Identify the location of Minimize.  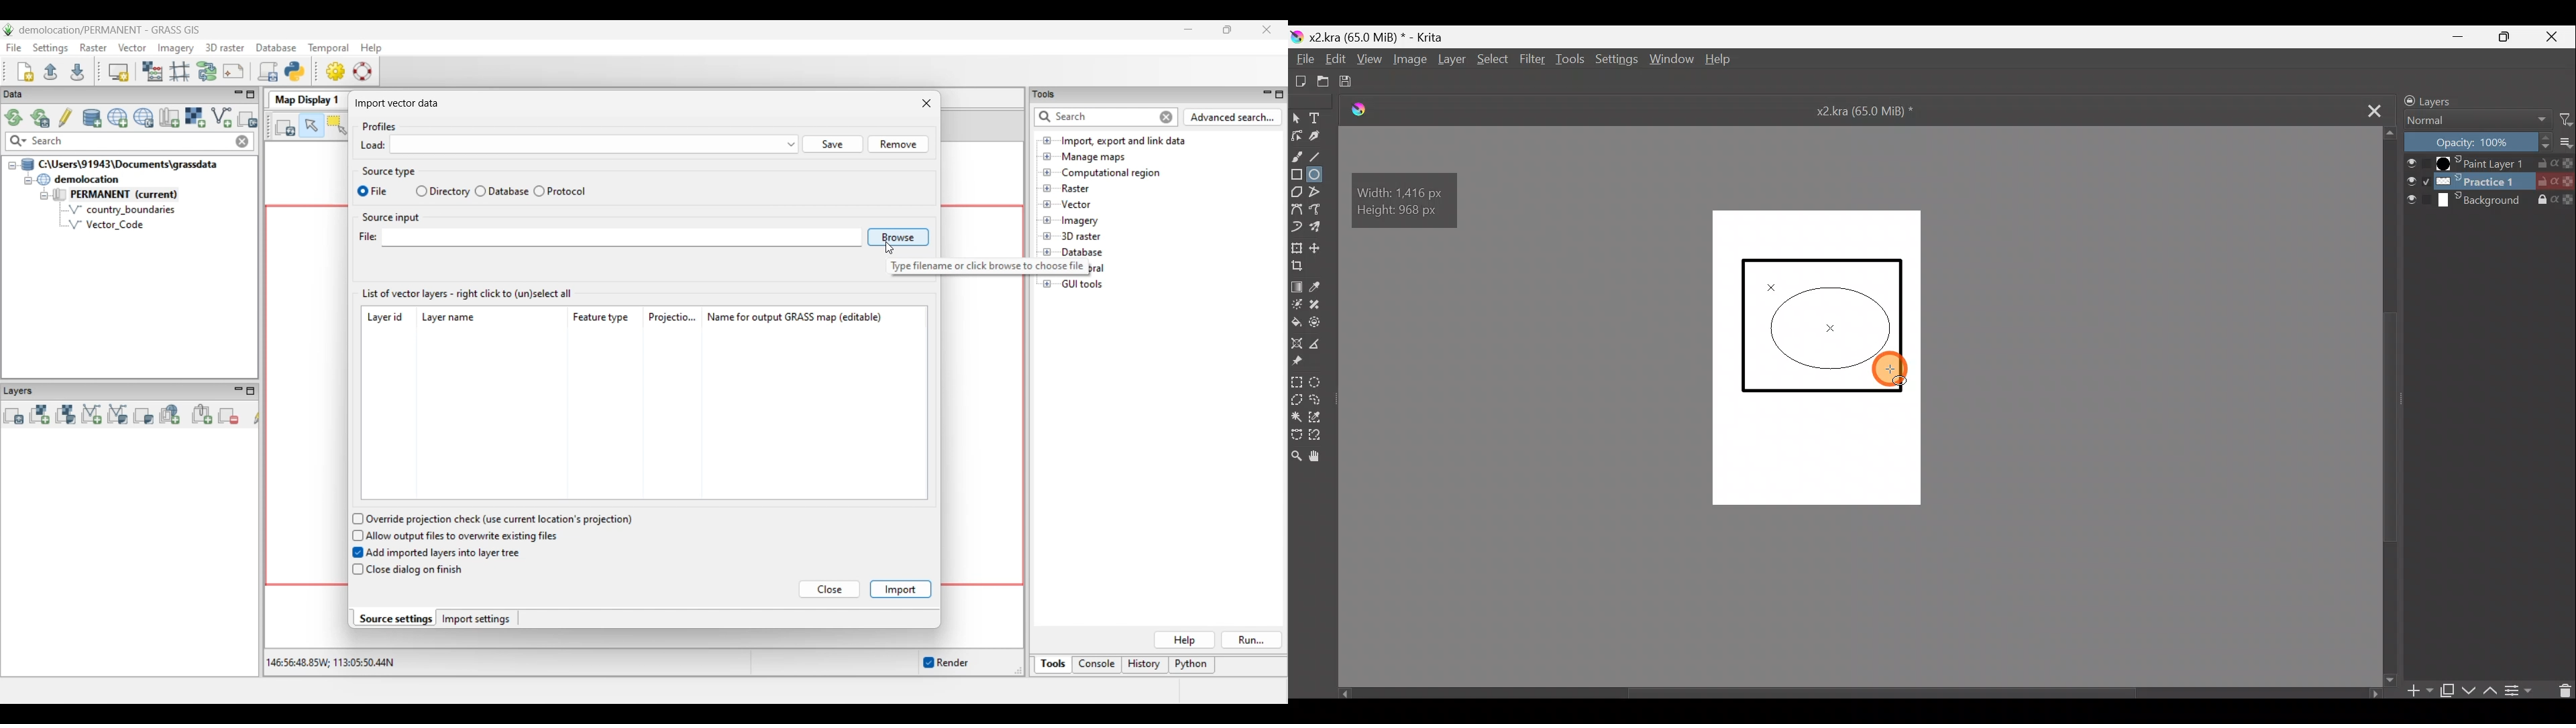
(2467, 37).